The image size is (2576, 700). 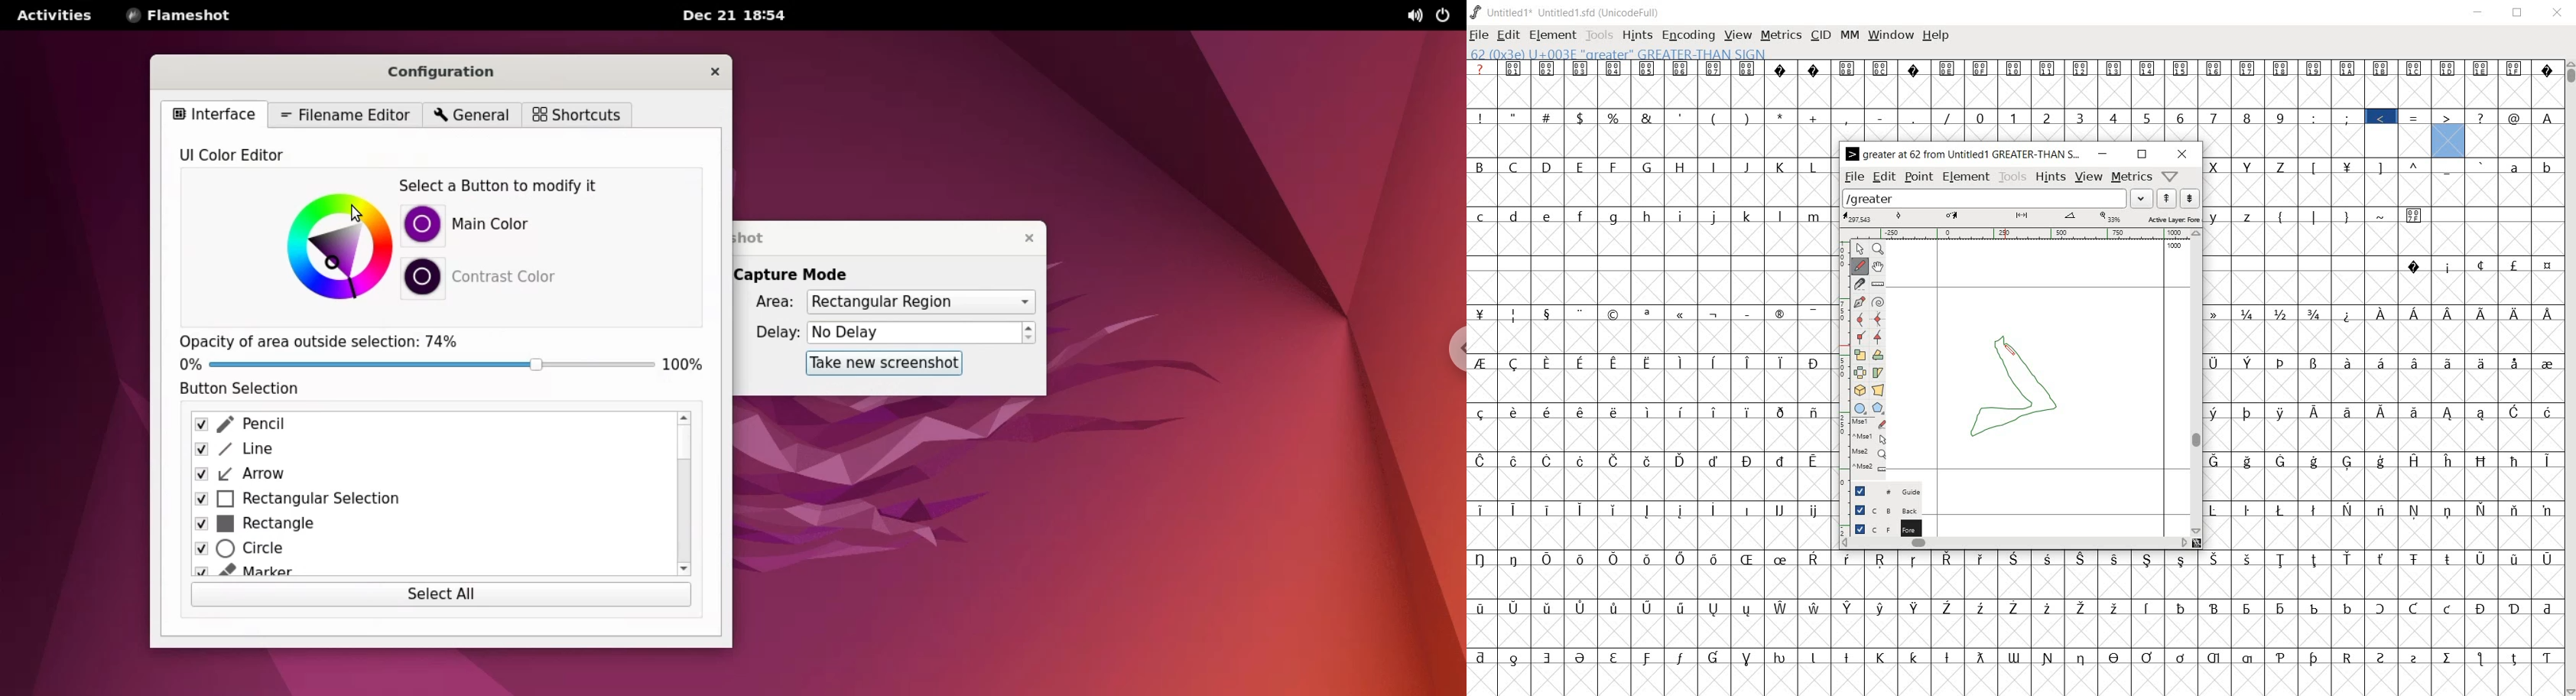 What do you see at coordinates (2518, 12) in the screenshot?
I see `restore down` at bounding box center [2518, 12].